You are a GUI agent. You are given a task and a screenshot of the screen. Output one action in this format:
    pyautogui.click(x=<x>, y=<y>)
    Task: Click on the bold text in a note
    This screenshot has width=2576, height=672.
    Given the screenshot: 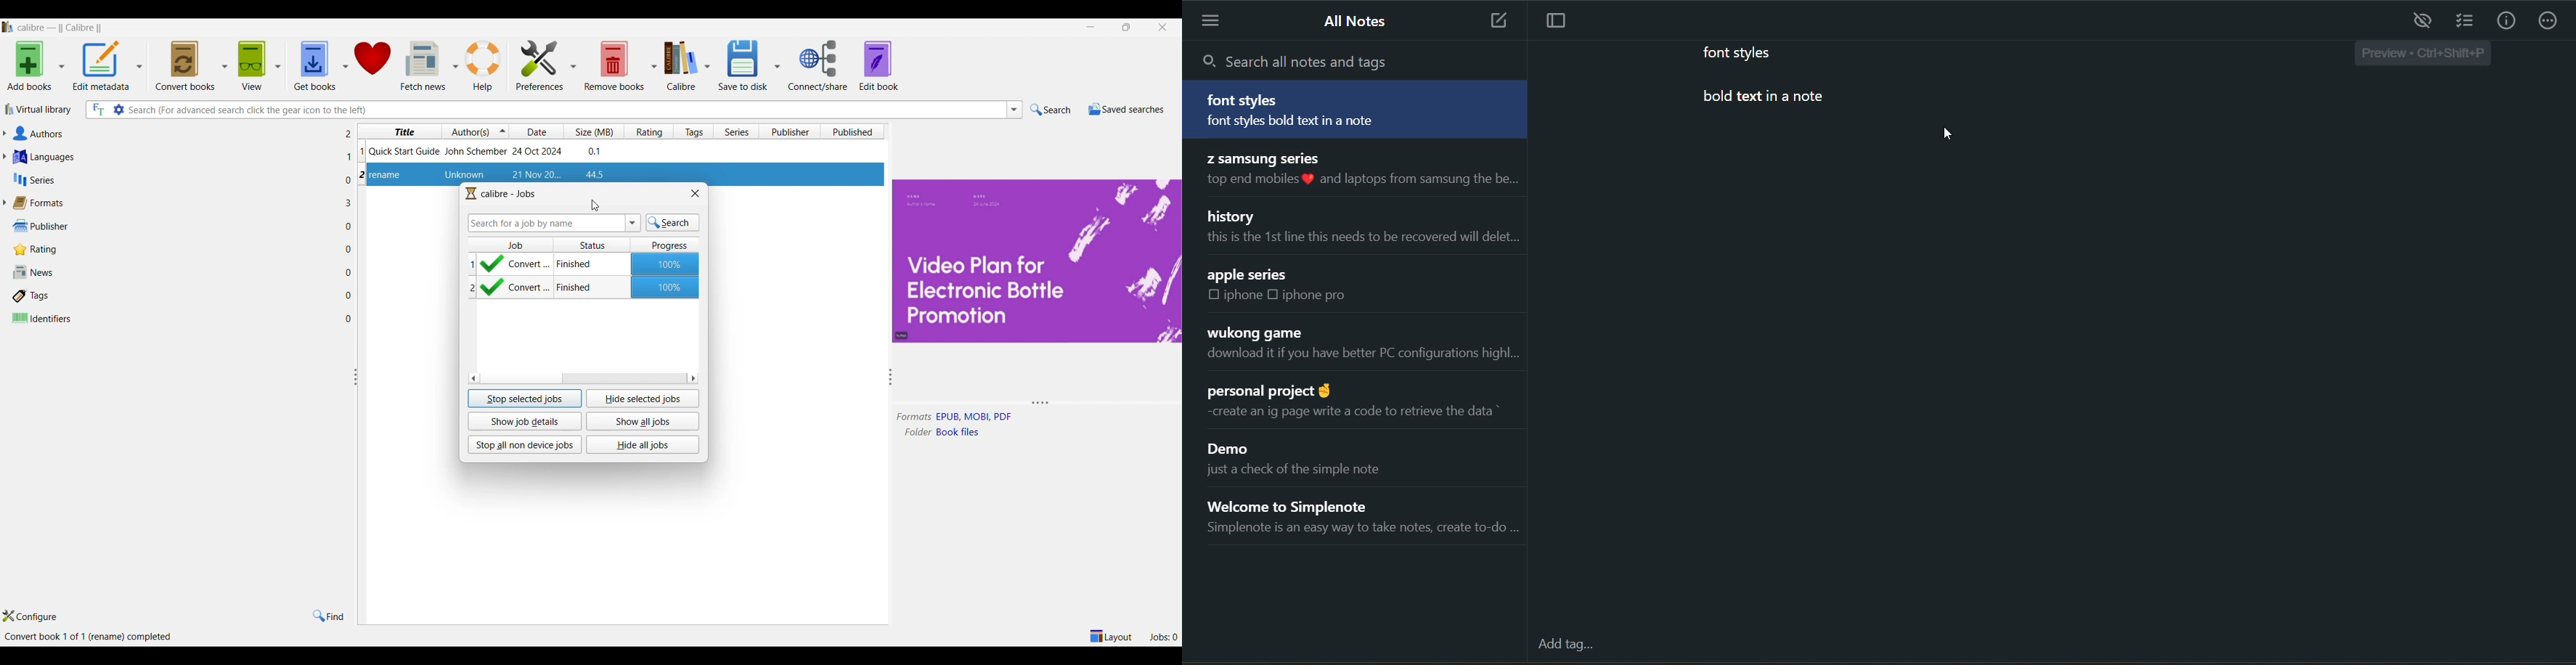 What is the action you would take?
    pyautogui.click(x=1764, y=100)
    